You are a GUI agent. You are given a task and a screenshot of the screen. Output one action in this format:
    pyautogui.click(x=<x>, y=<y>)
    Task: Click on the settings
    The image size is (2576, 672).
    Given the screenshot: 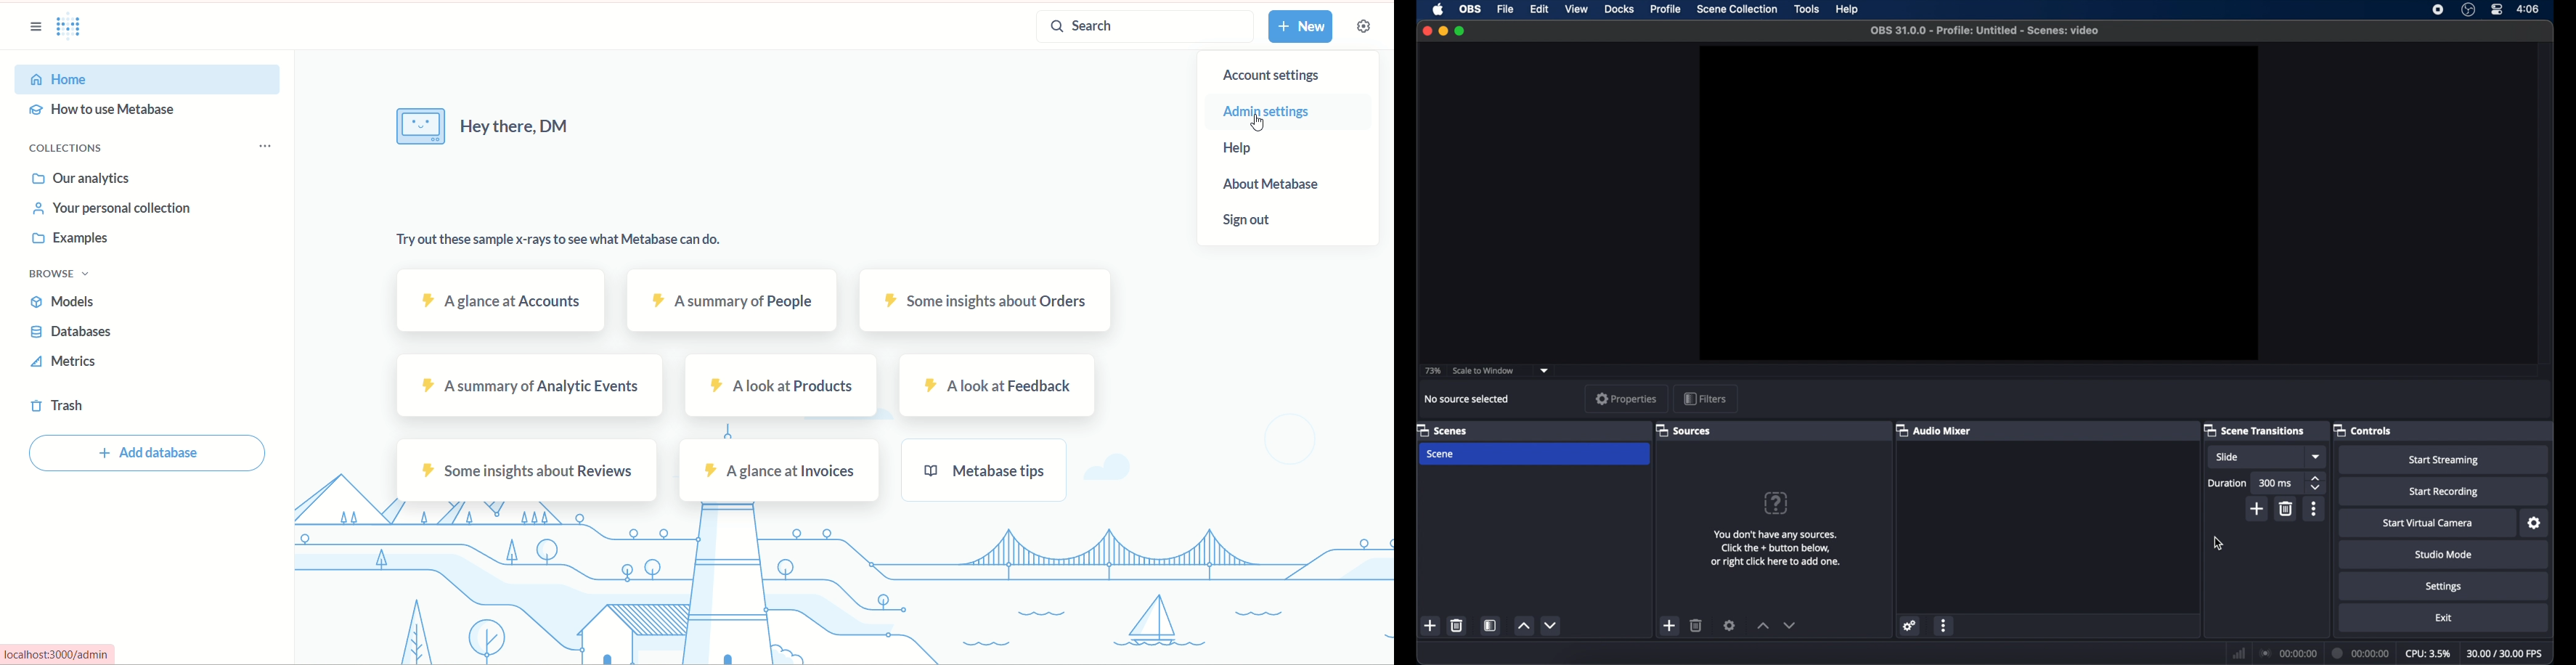 What is the action you would take?
    pyautogui.click(x=2535, y=523)
    